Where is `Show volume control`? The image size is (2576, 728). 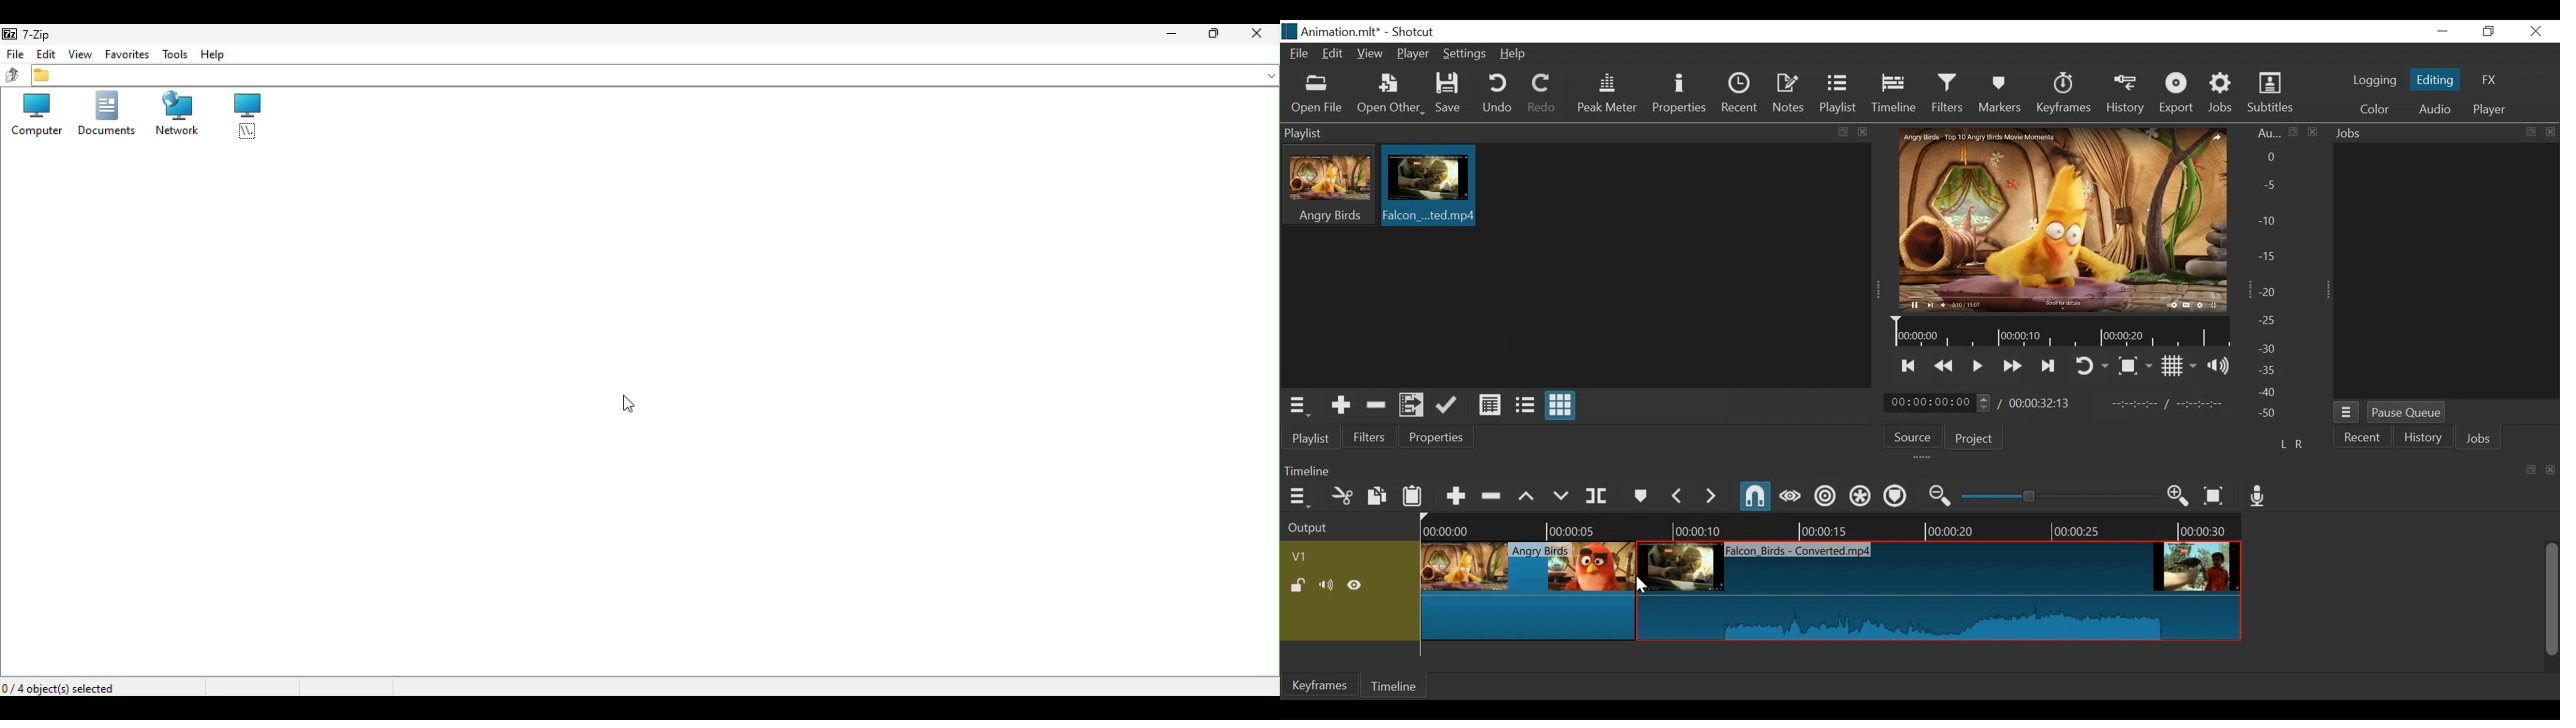 Show volume control is located at coordinates (2219, 366).